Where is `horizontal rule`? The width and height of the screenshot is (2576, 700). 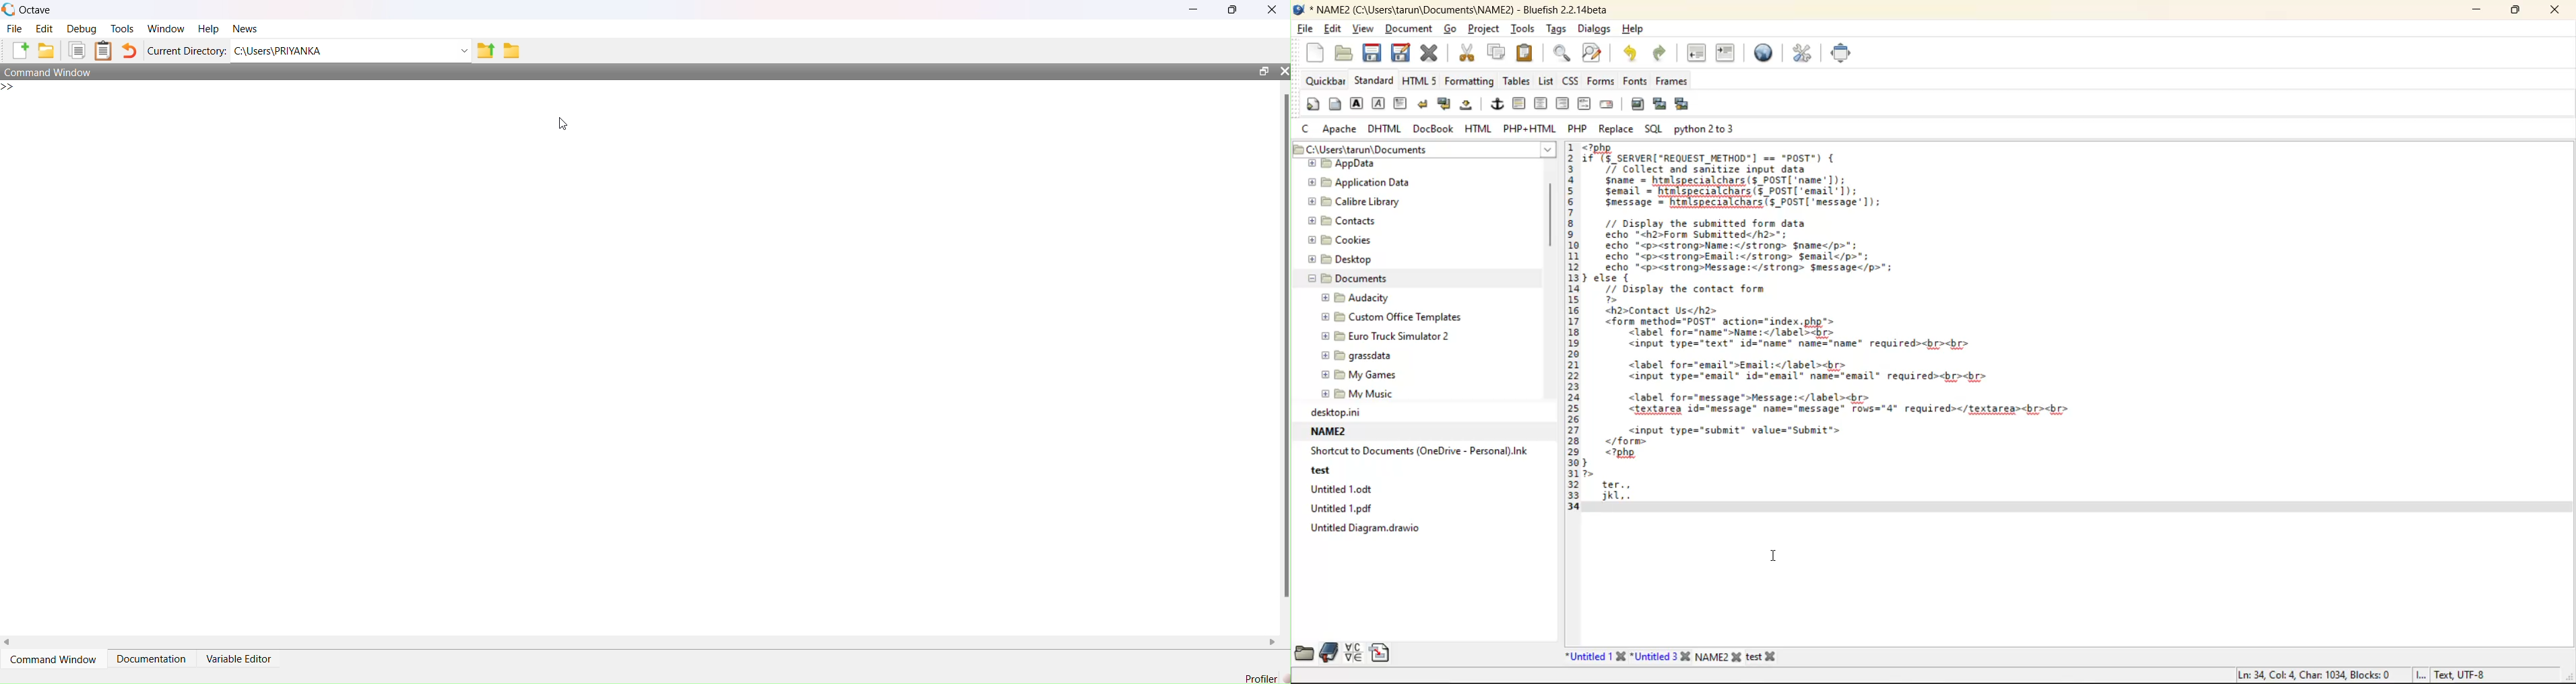 horizontal rule is located at coordinates (1519, 106).